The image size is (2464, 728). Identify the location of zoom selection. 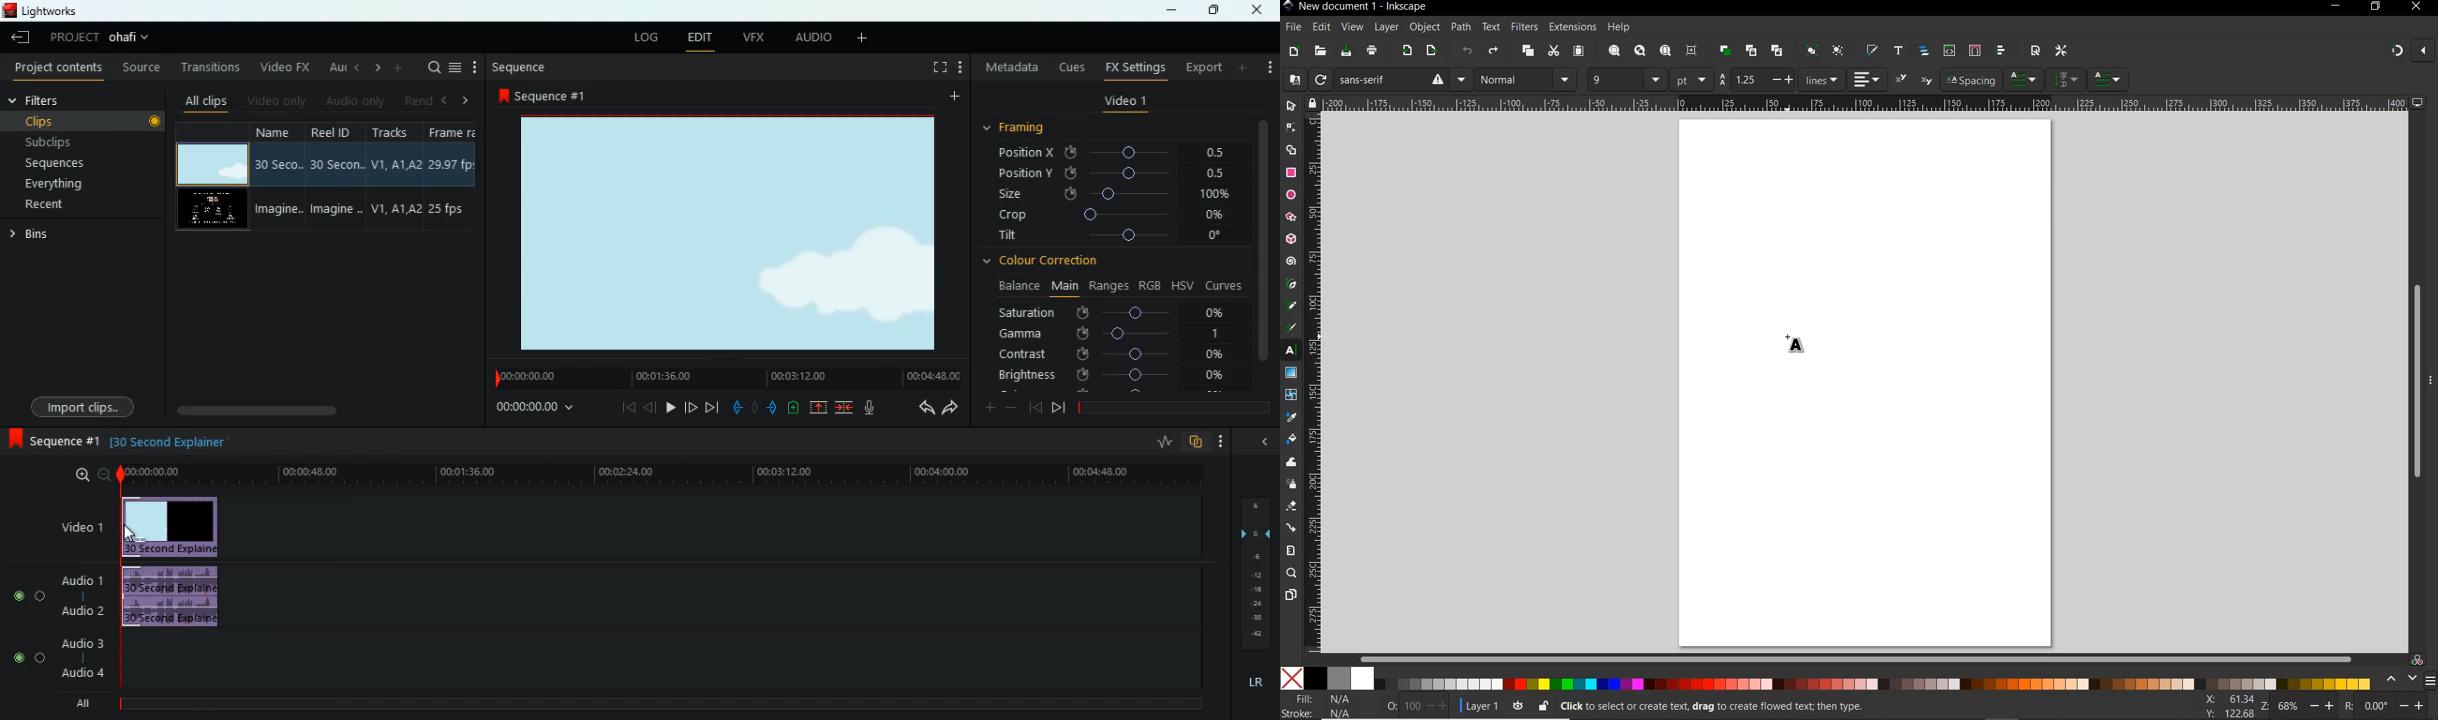
(1615, 51).